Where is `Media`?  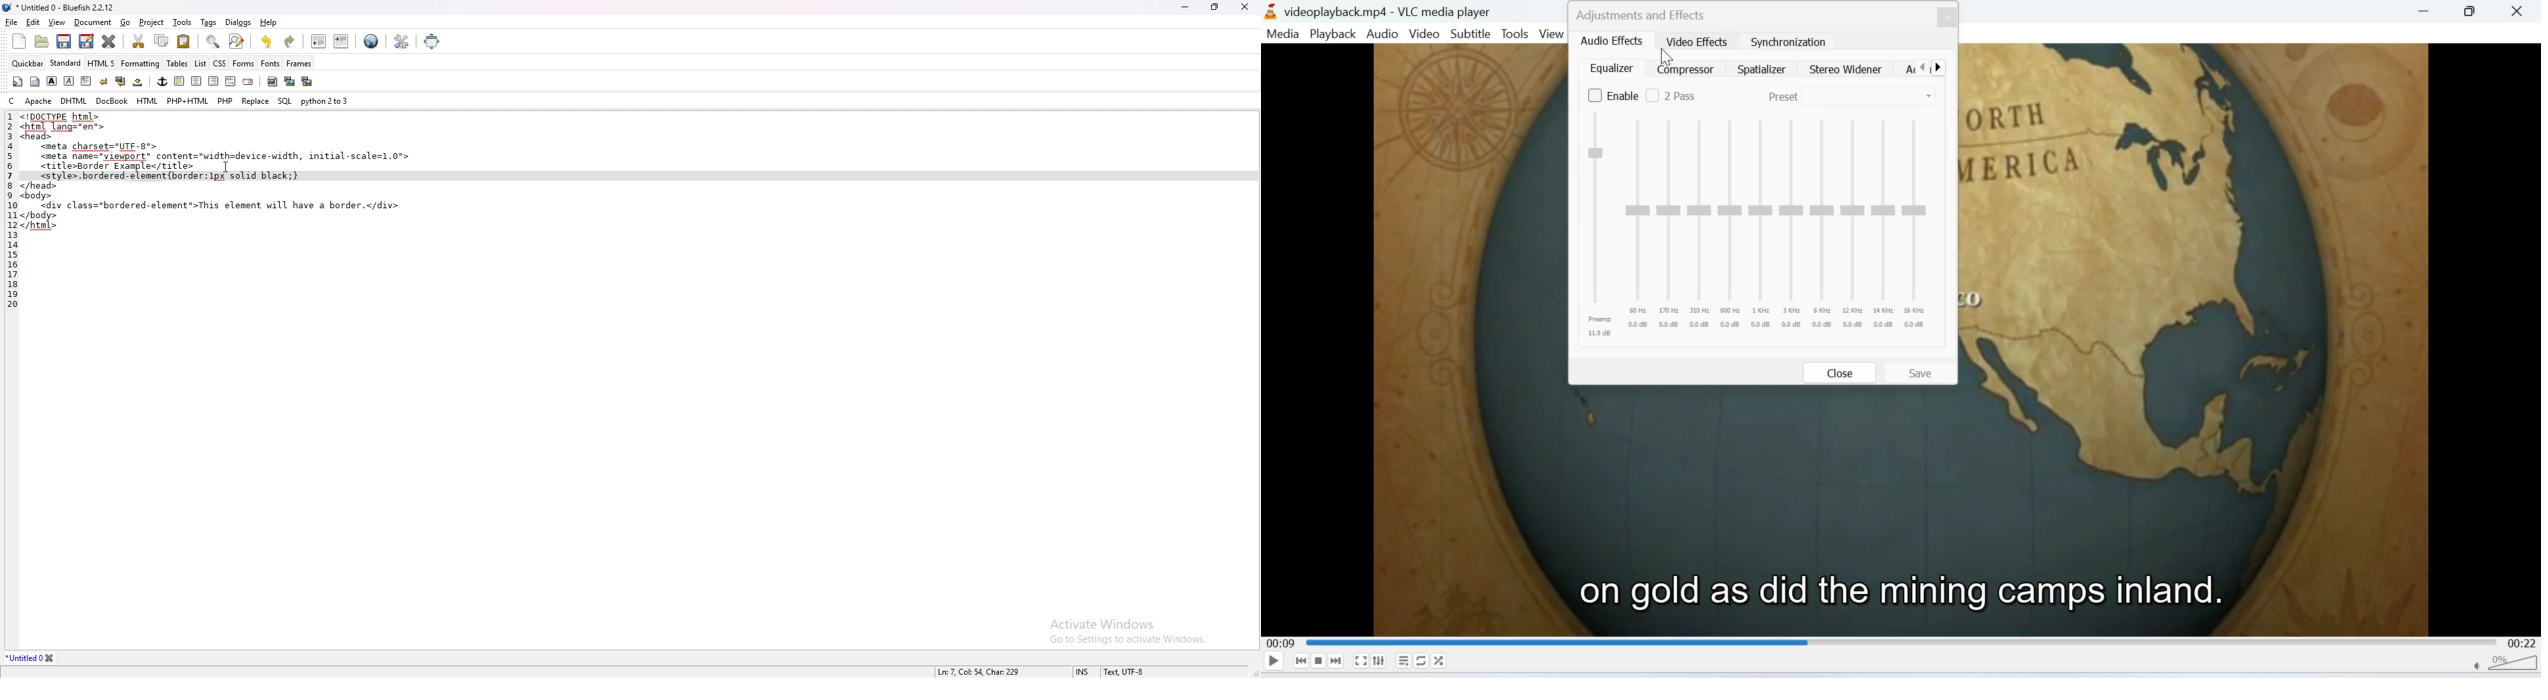 Media is located at coordinates (1281, 34).